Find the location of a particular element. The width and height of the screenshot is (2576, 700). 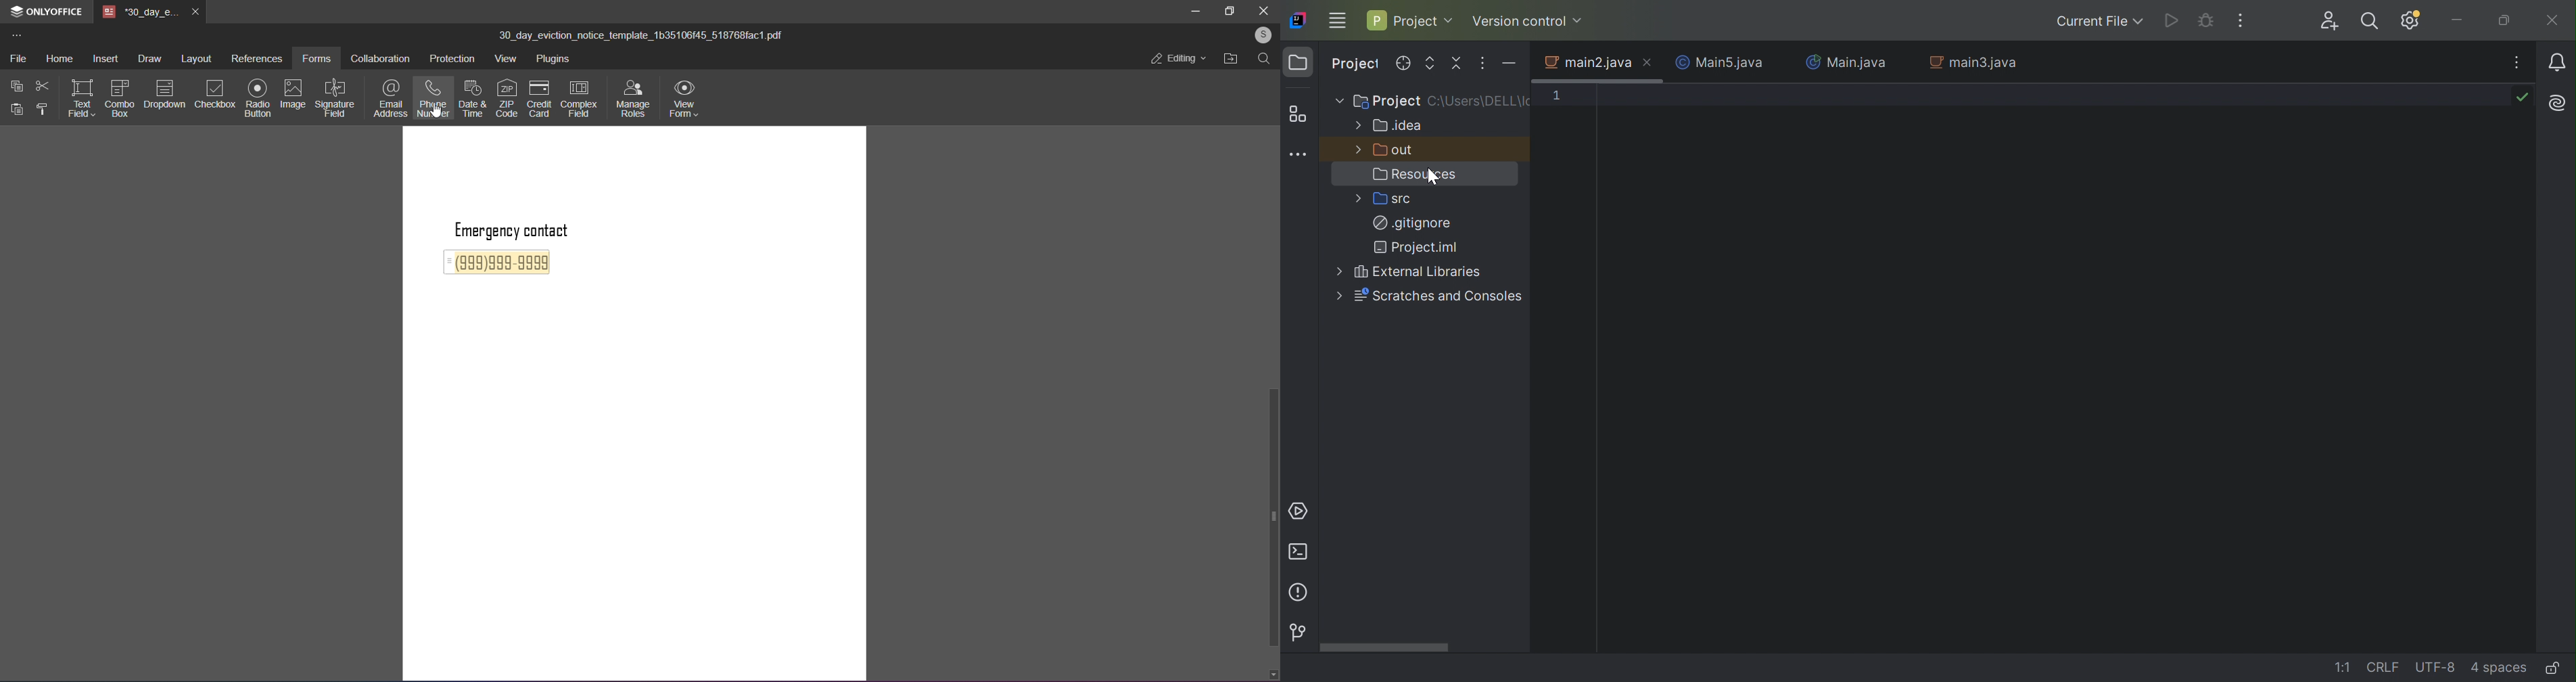

Folder icon is located at coordinates (1299, 62).